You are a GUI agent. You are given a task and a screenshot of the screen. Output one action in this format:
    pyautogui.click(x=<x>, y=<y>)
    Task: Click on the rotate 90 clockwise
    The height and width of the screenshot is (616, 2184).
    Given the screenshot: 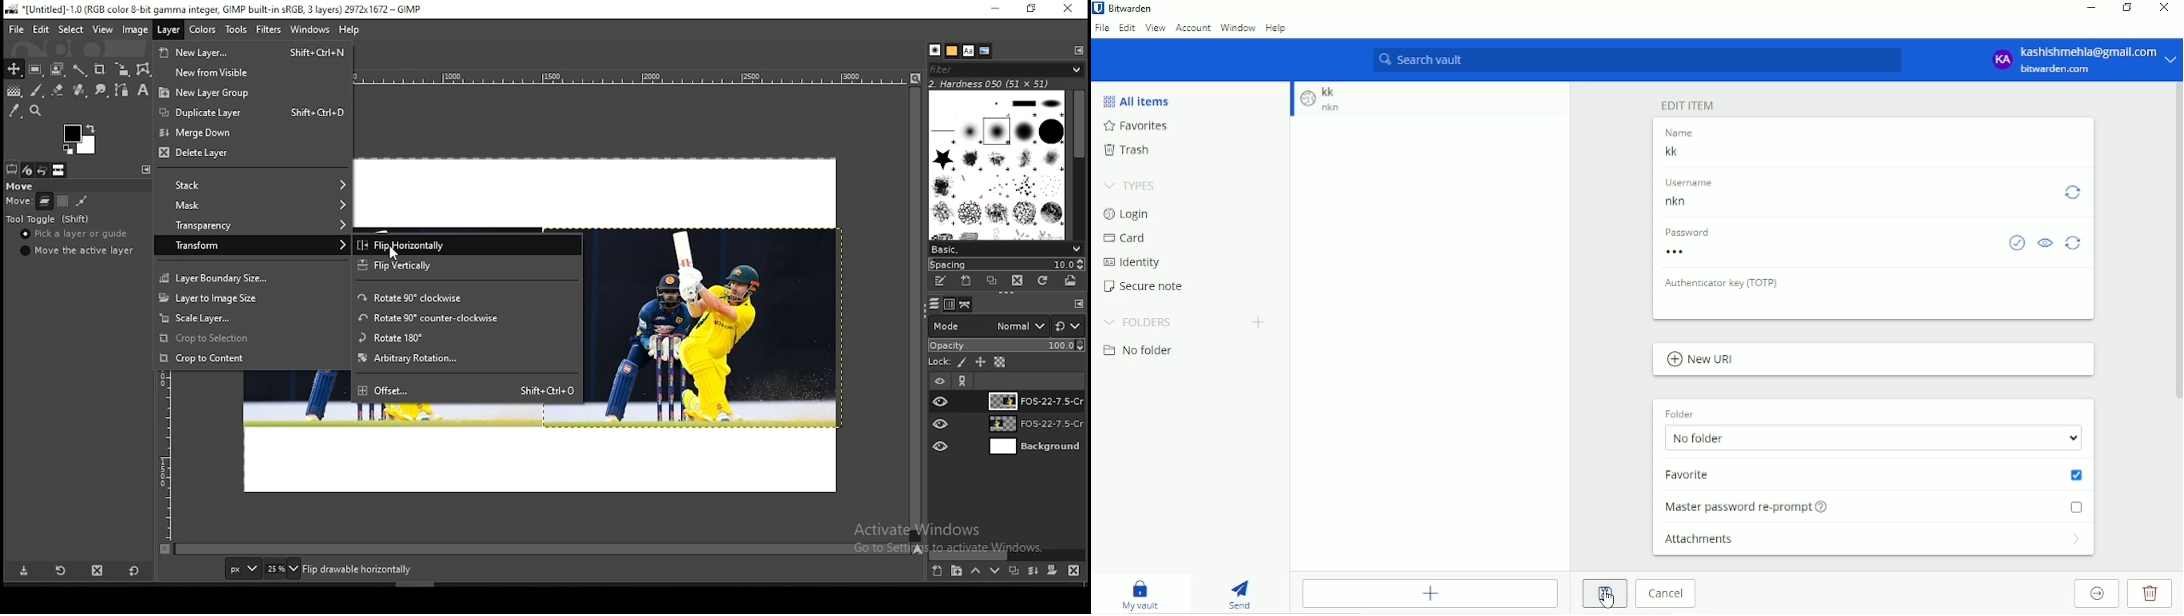 What is the action you would take?
    pyautogui.click(x=470, y=297)
    